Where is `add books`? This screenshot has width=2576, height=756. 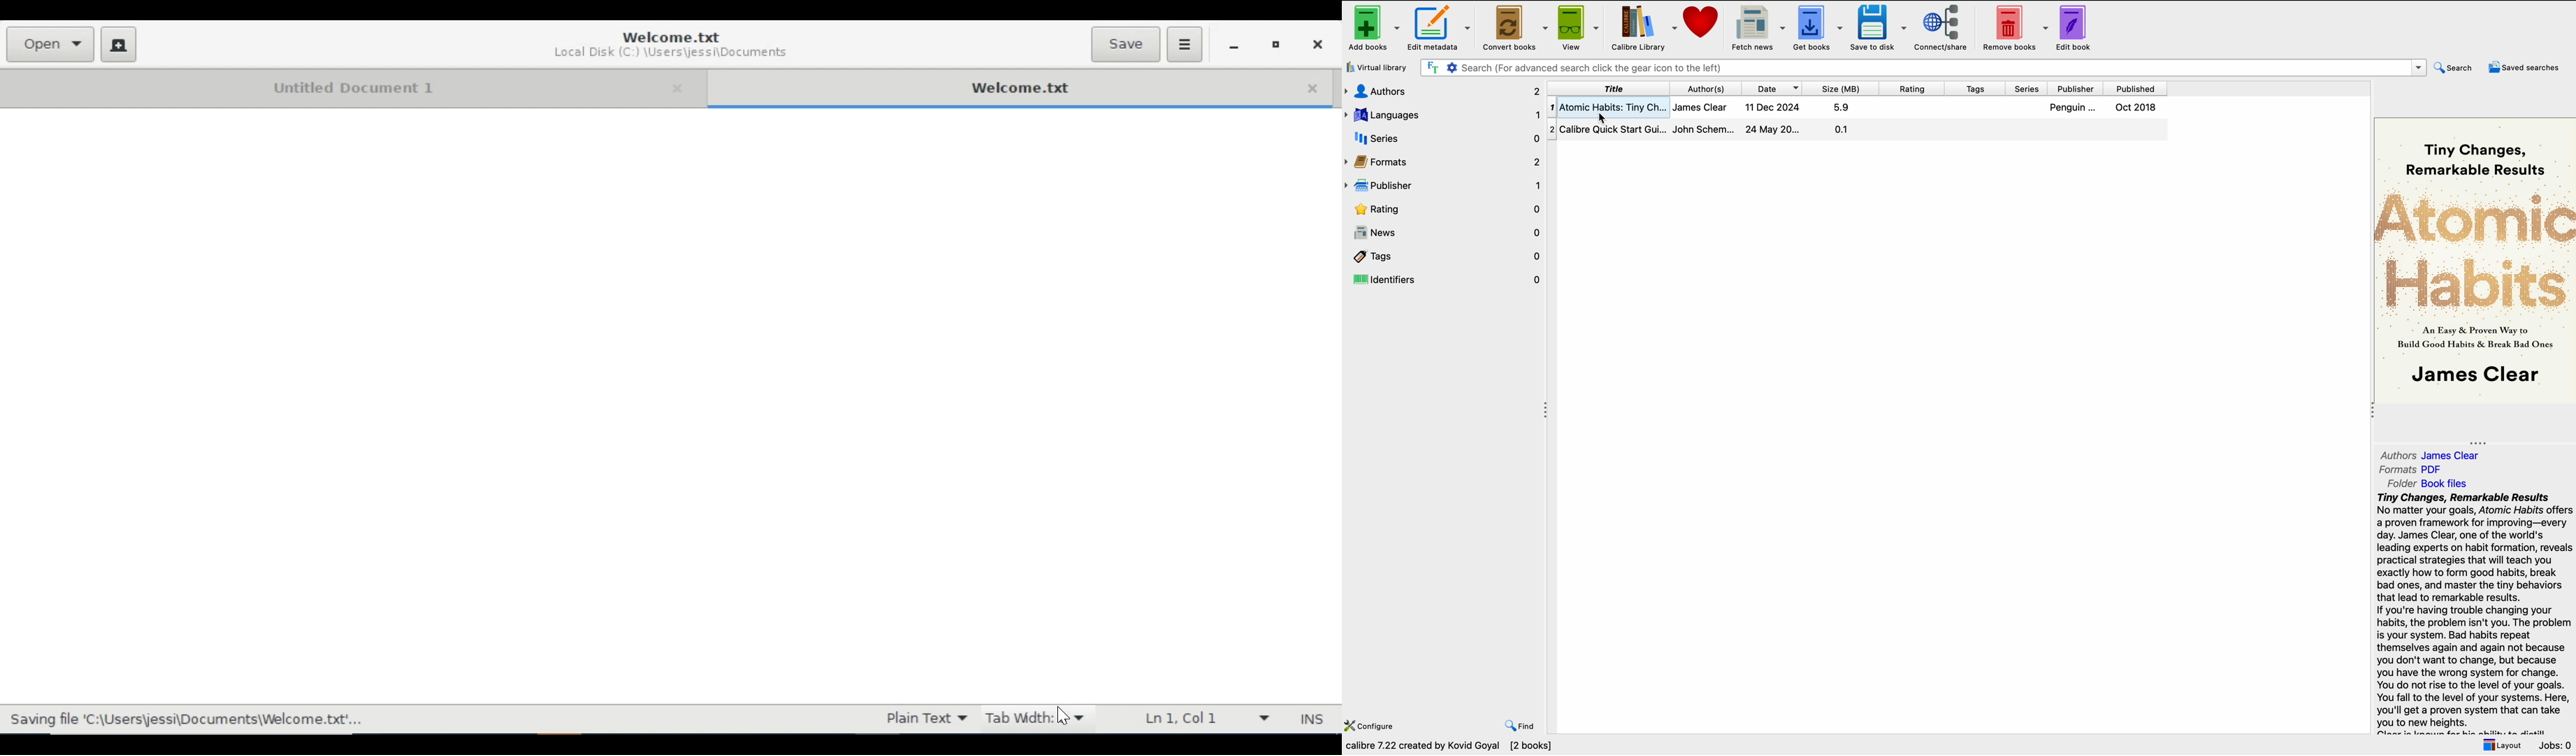
add books is located at coordinates (1373, 27).